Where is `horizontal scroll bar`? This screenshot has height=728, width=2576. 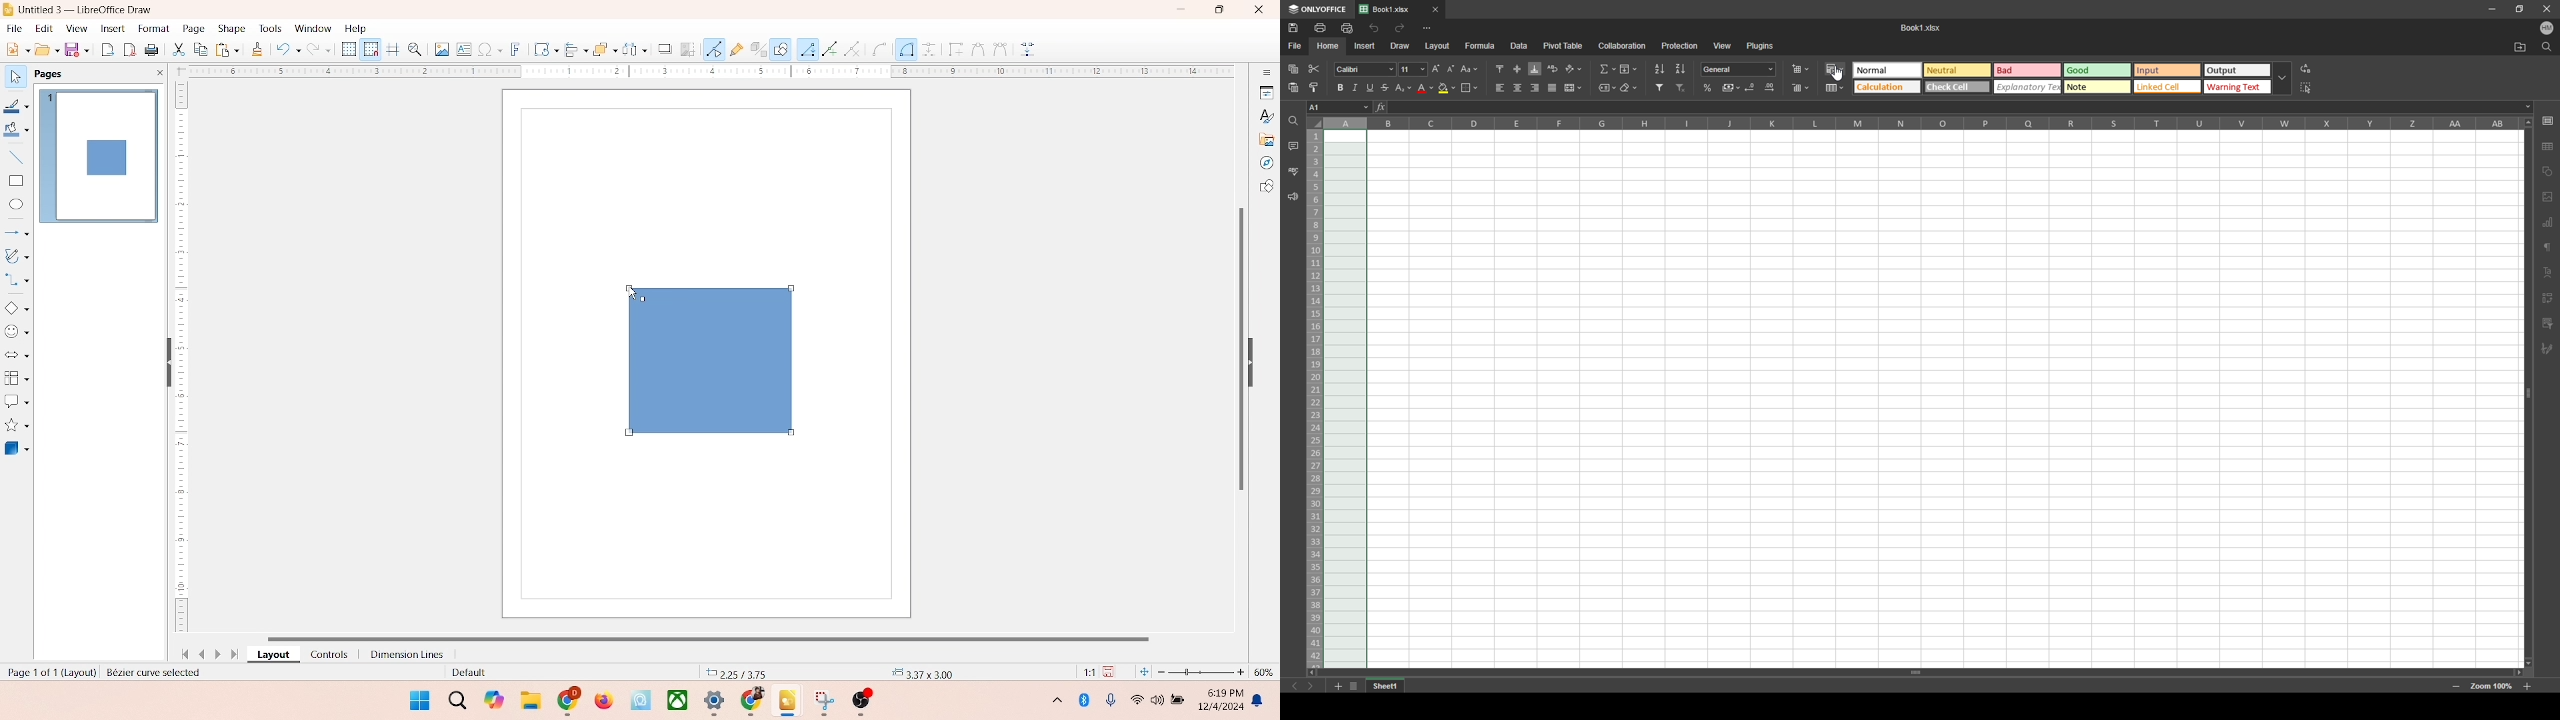
horizontal scroll bar is located at coordinates (724, 636).